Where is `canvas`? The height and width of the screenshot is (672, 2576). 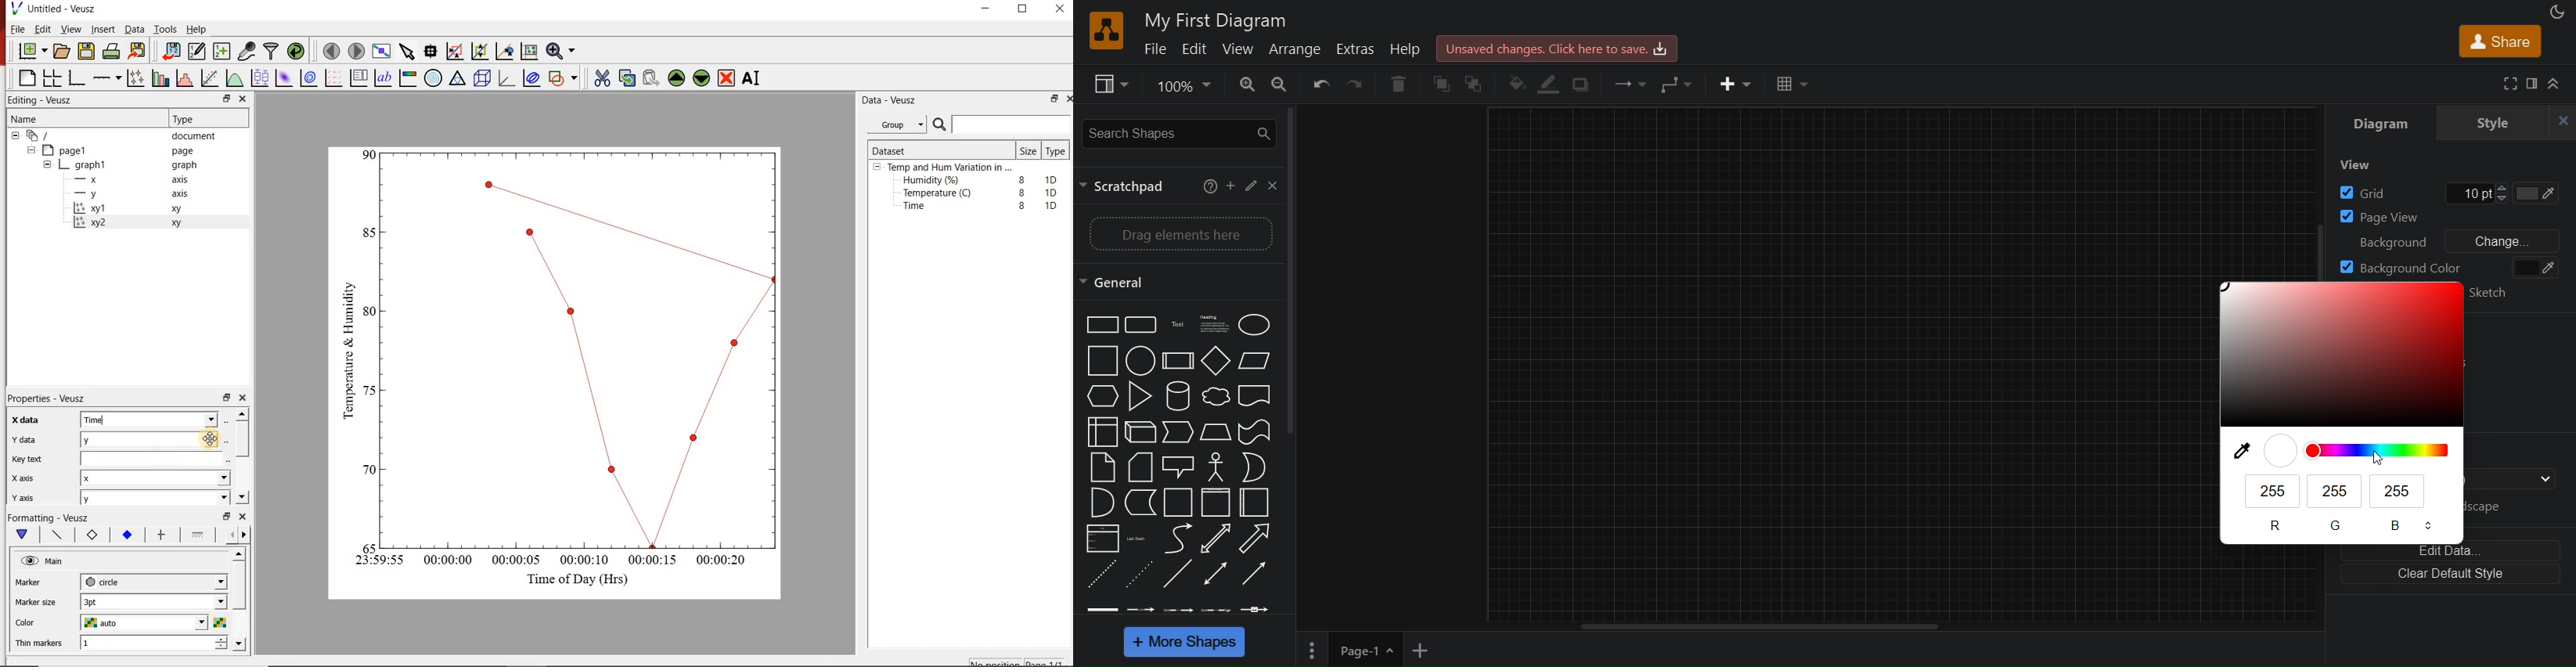
canvas is located at coordinates (1848, 372).